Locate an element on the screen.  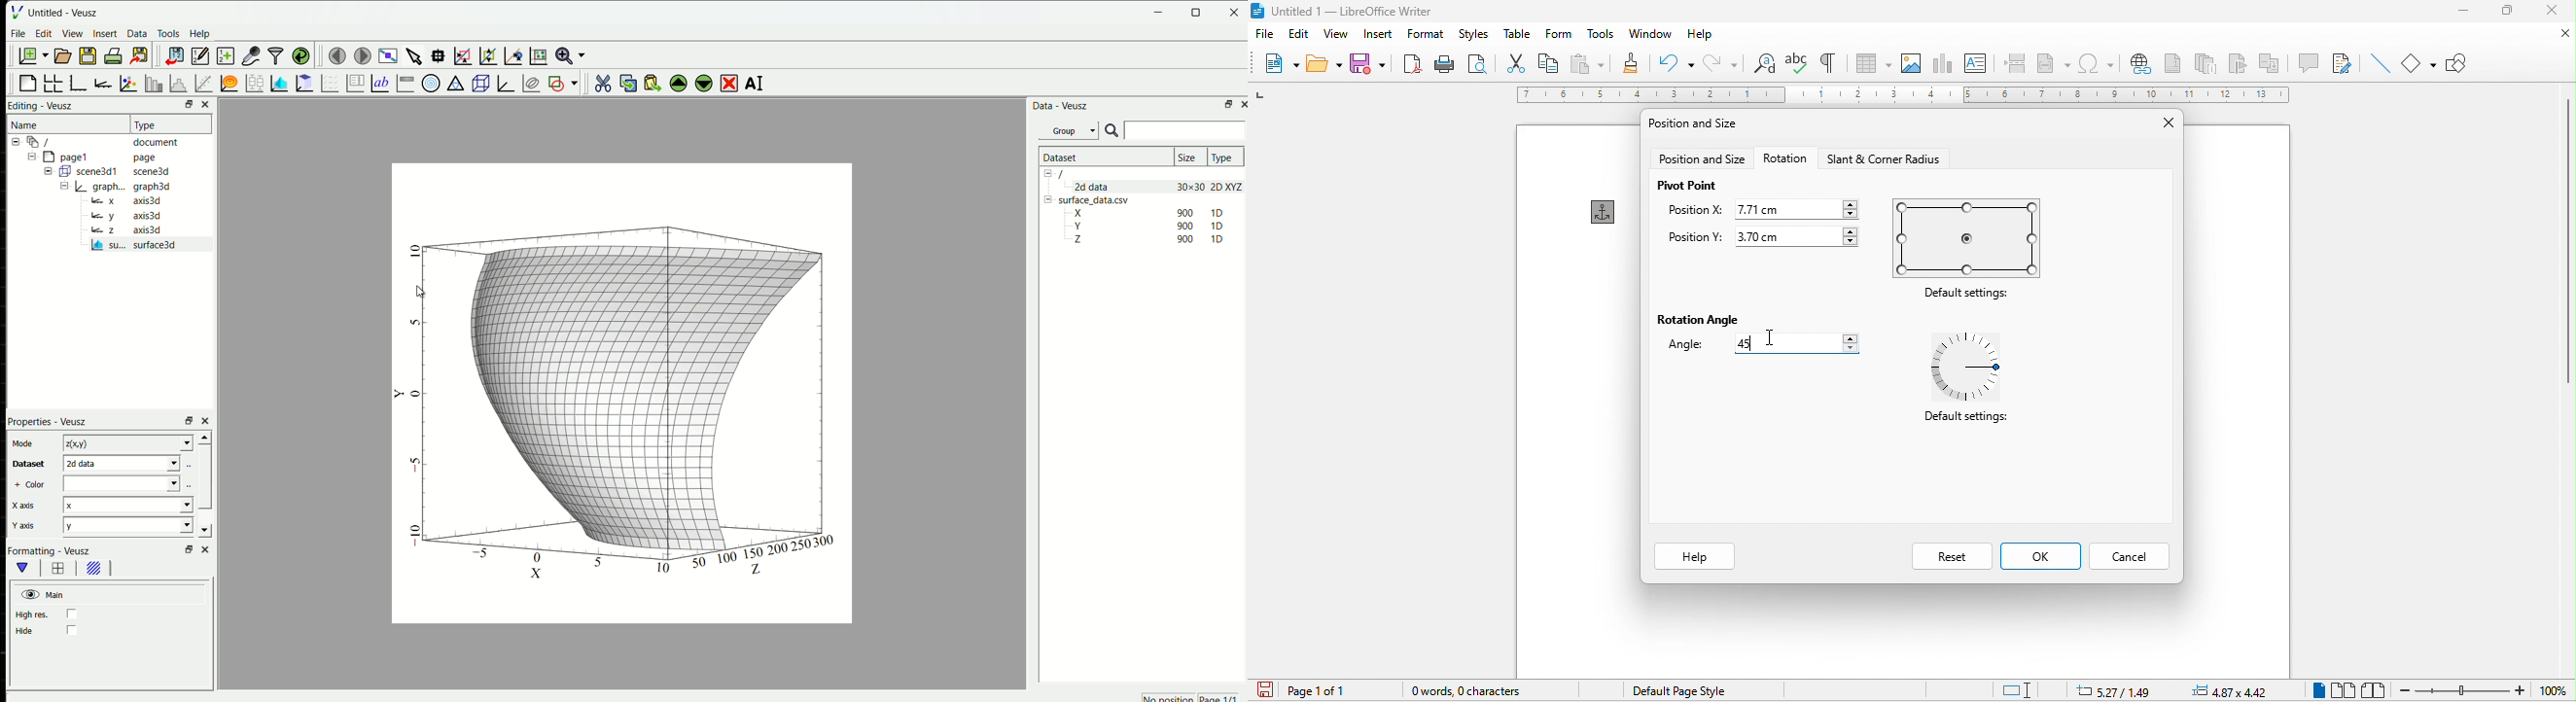
cut is located at coordinates (1518, 64).